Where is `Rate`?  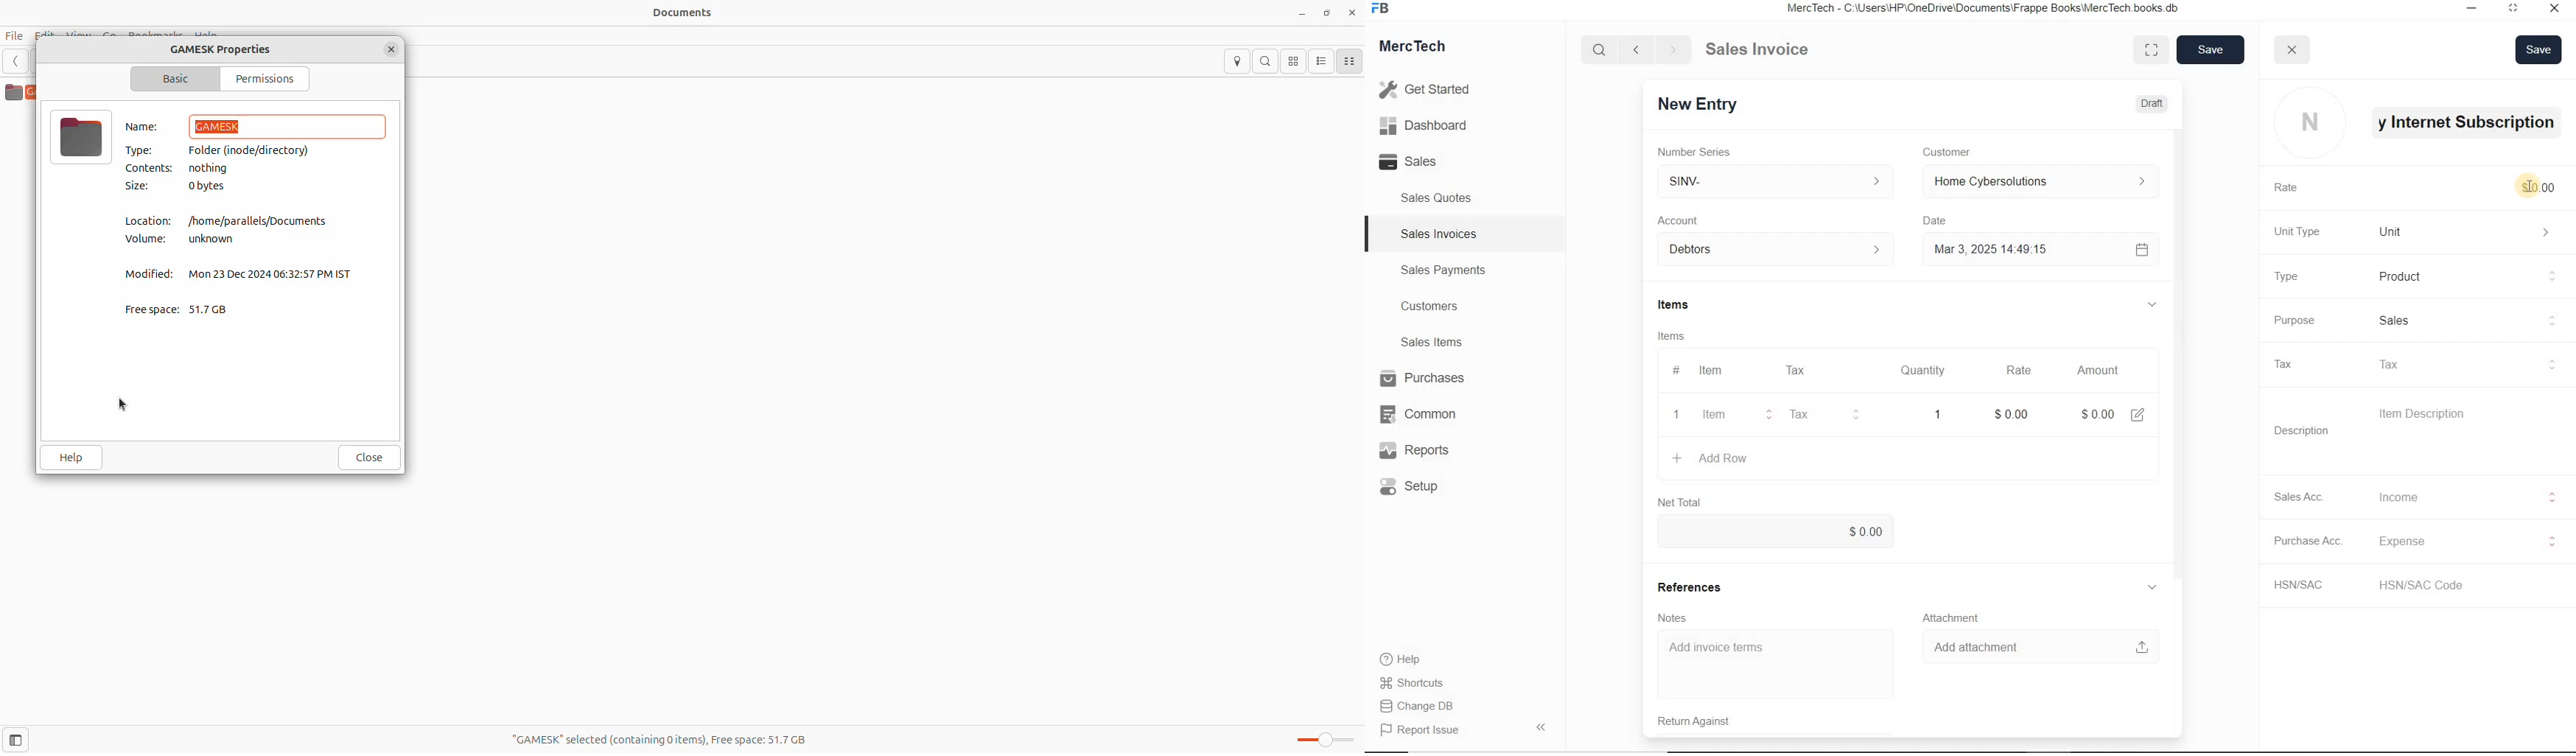 Rate is located at coordinates (2018, 370).